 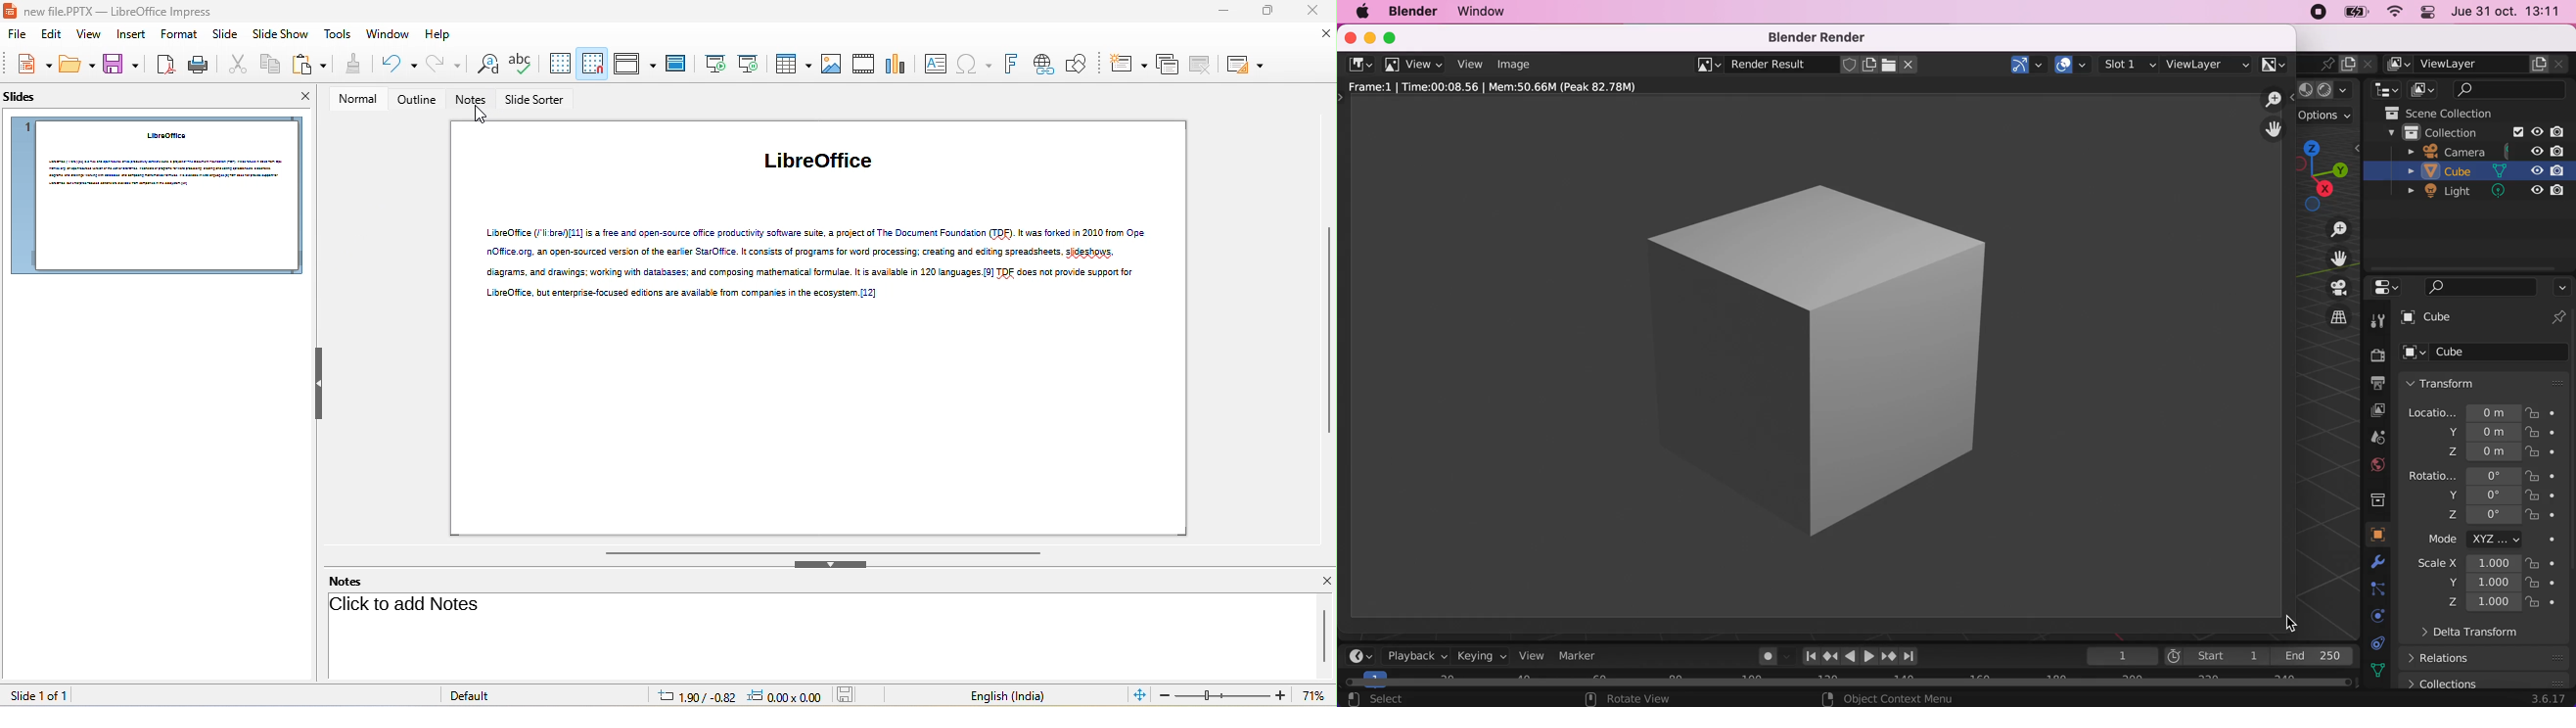 I want to click on current zoom 71%, so click(x=1318, y=696).